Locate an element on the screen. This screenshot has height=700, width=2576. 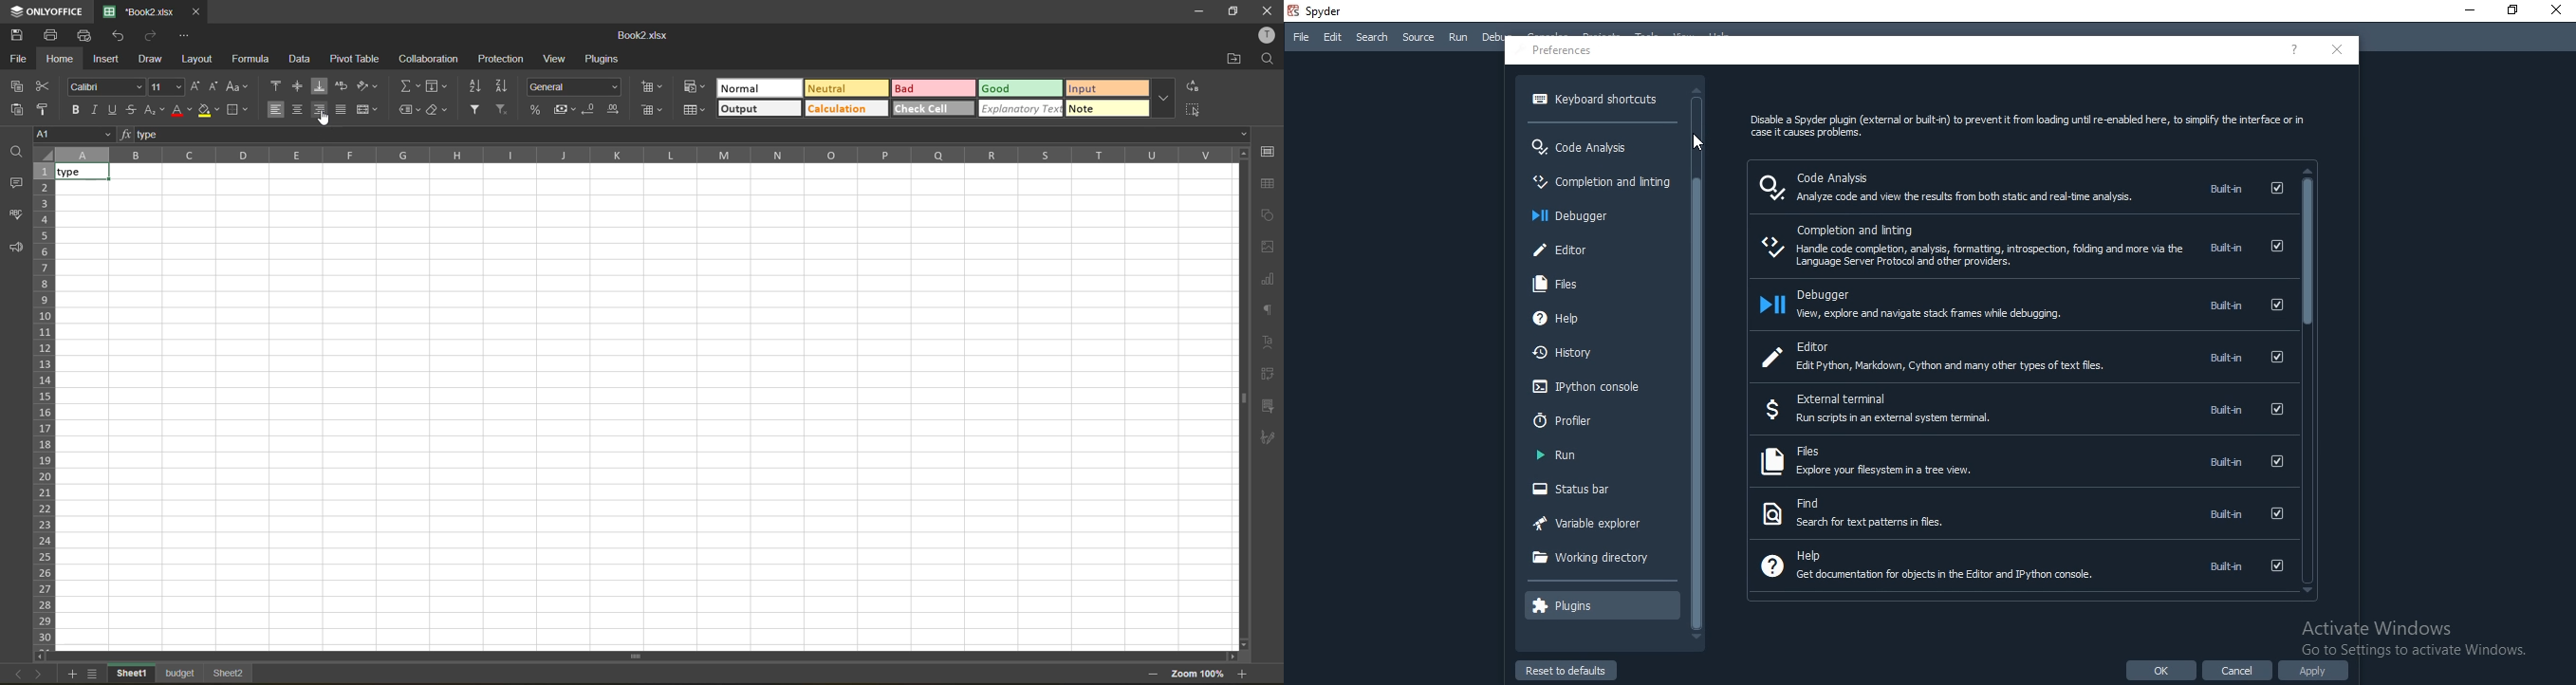
move right is located at coordinates (1231, 656).